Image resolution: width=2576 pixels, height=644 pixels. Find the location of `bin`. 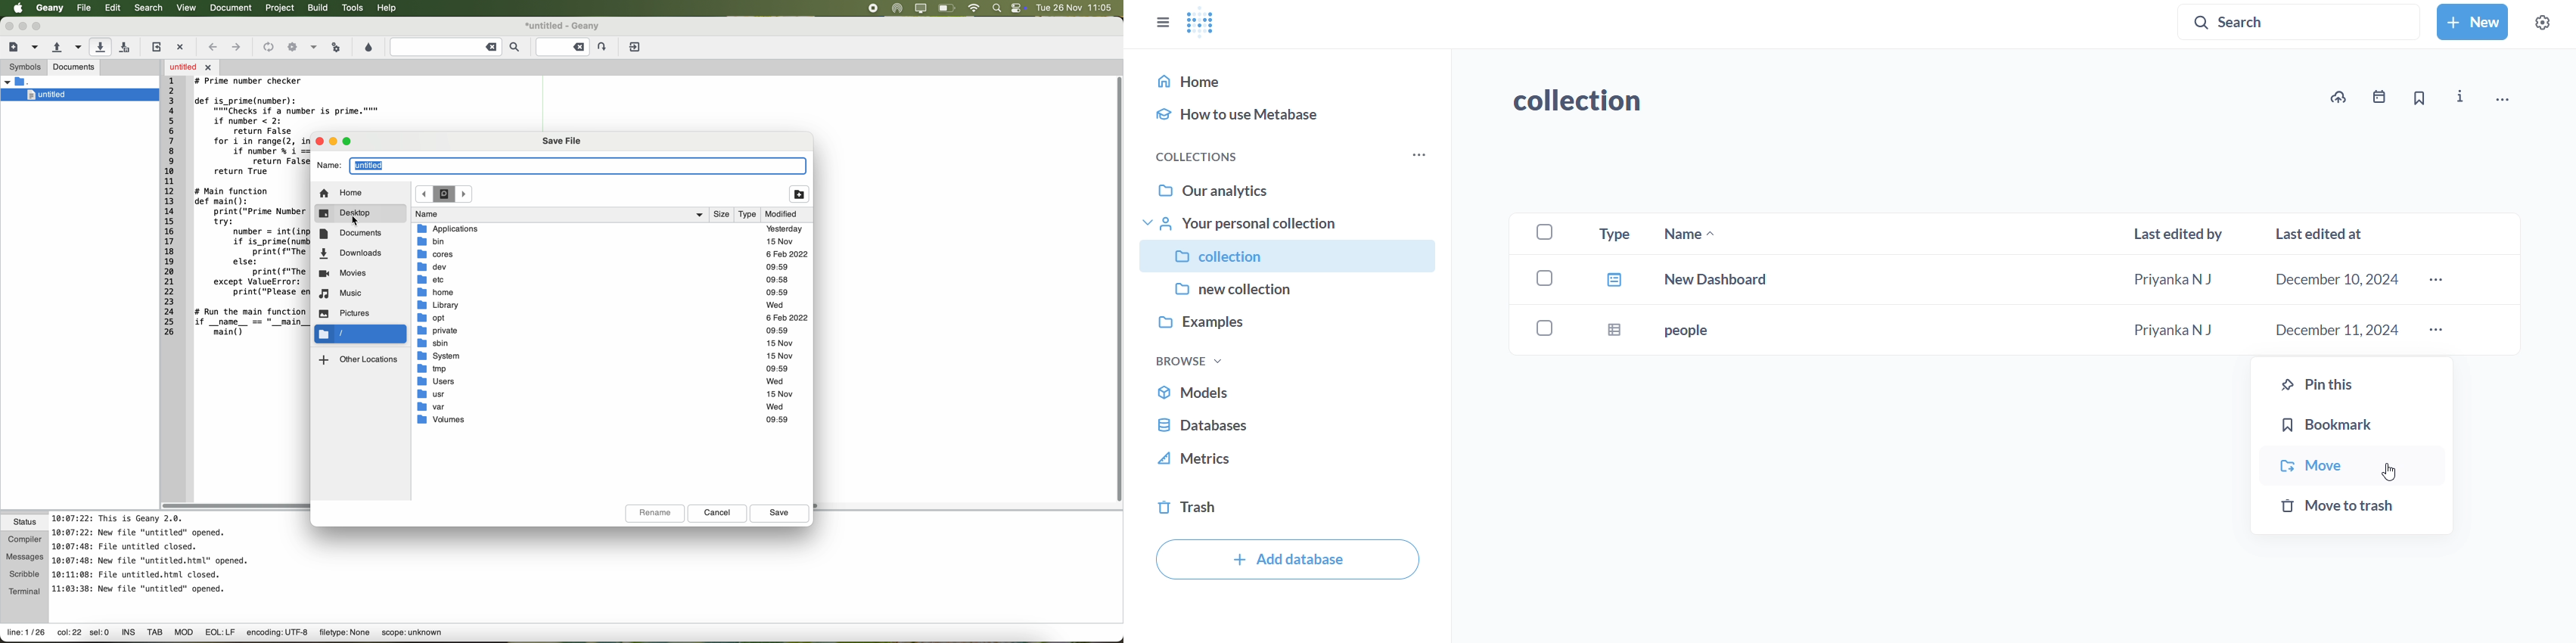

bin is located at coordinates (606, 242).